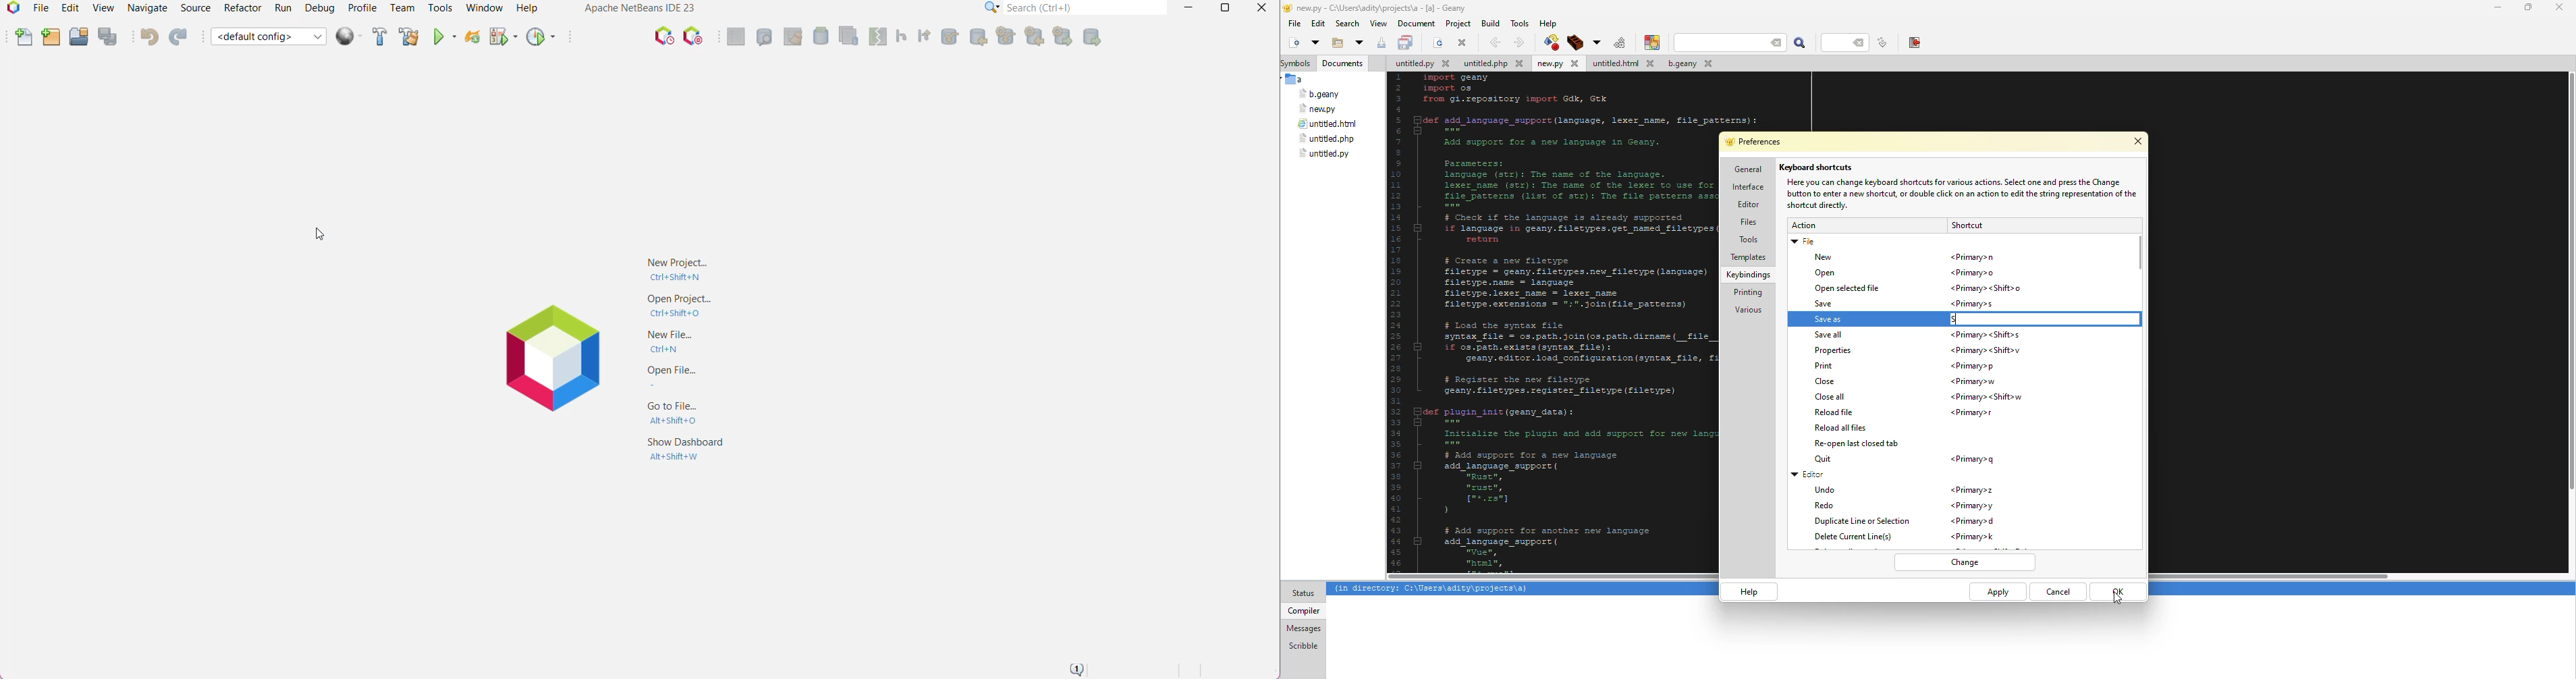  I want to click on search, so click(1801, 43).